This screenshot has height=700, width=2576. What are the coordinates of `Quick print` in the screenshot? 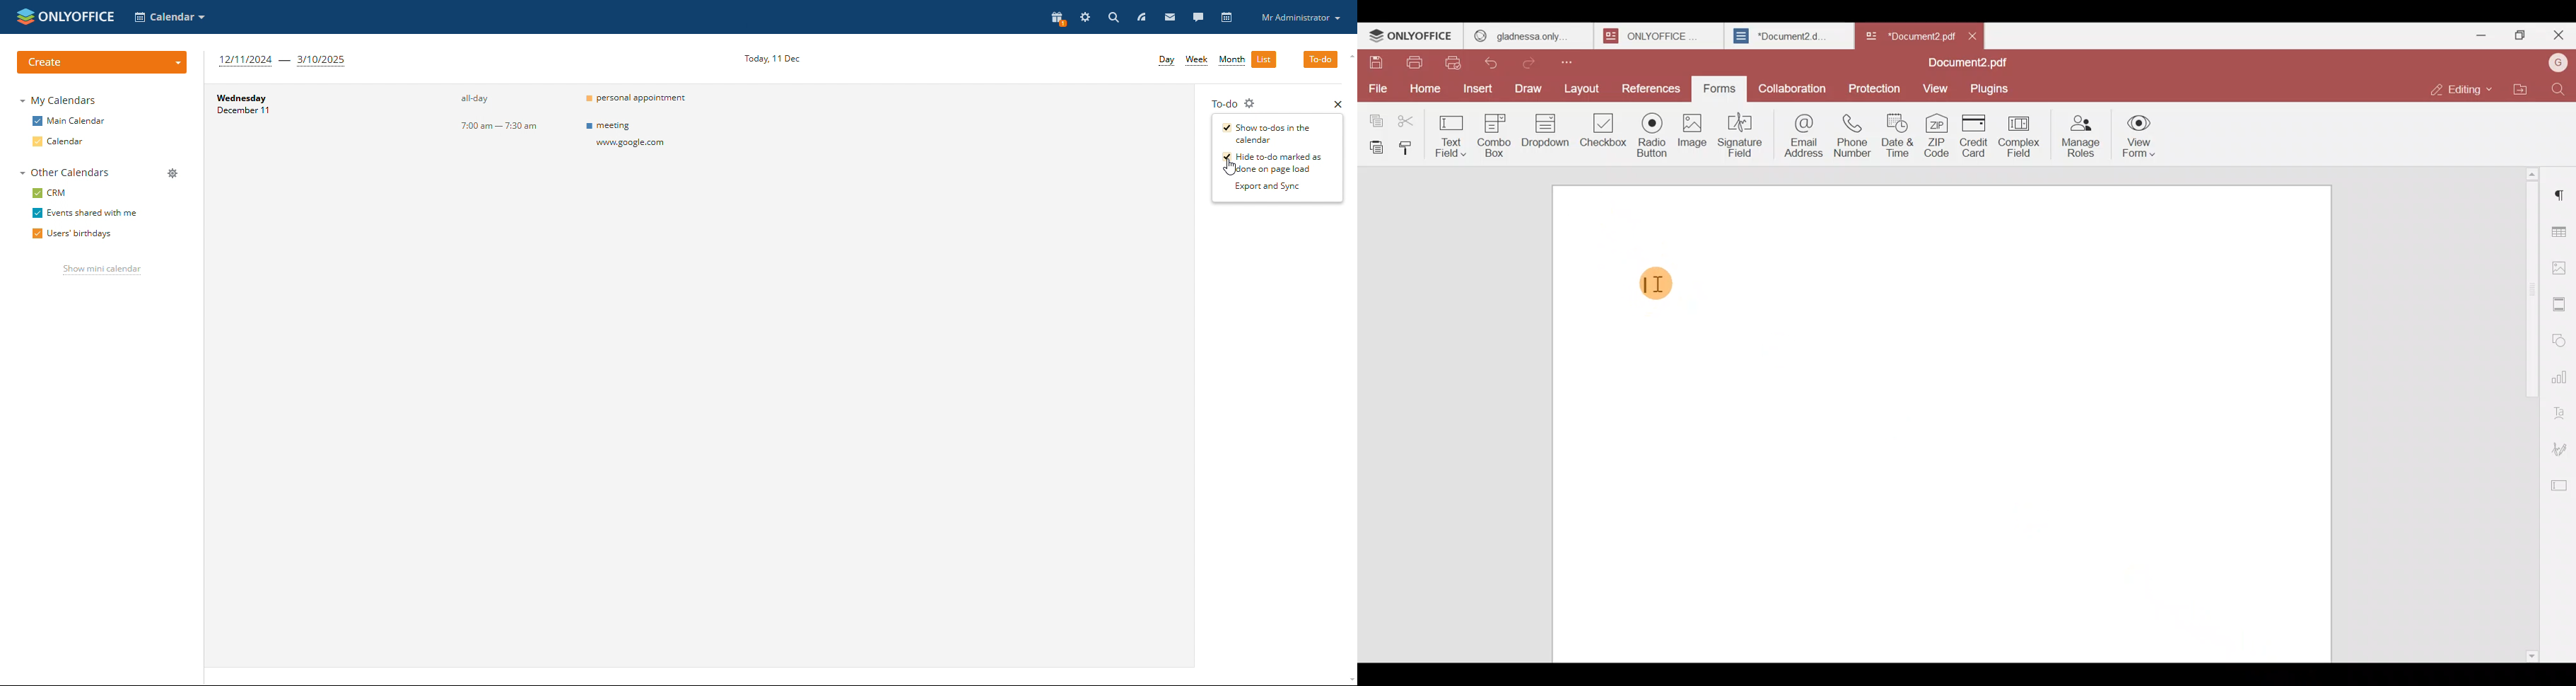 It's located at (1458, 63).